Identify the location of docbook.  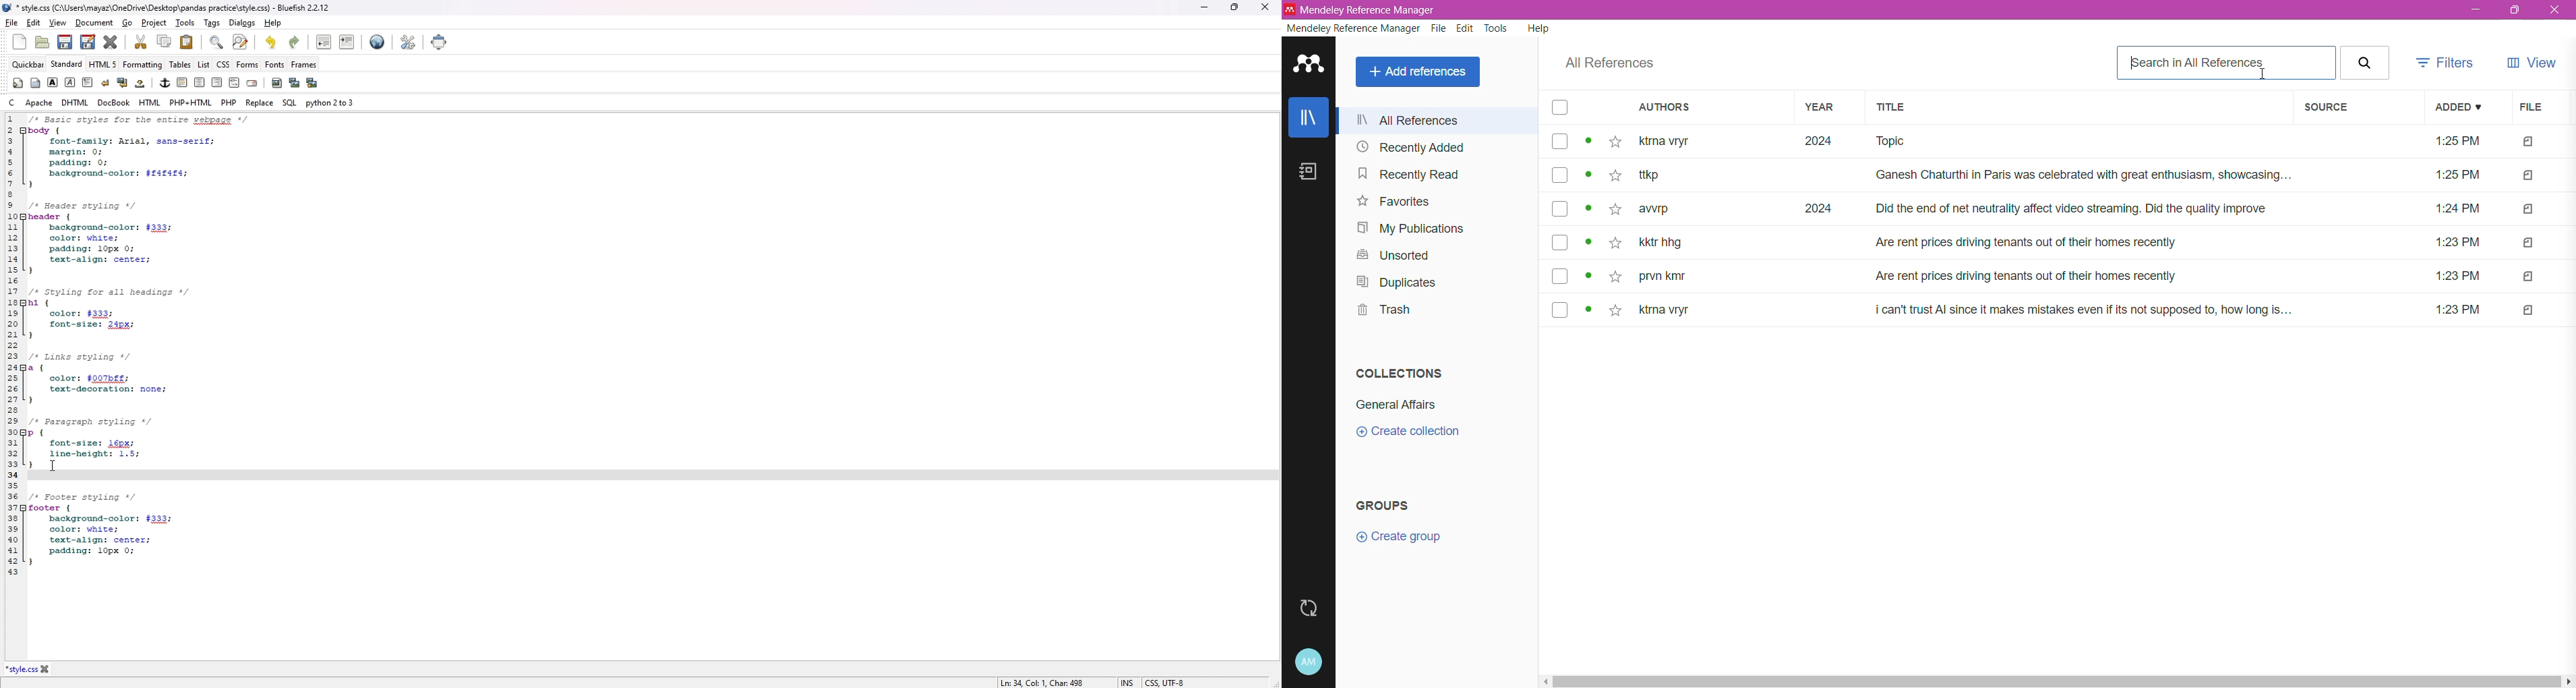
(115, 102).